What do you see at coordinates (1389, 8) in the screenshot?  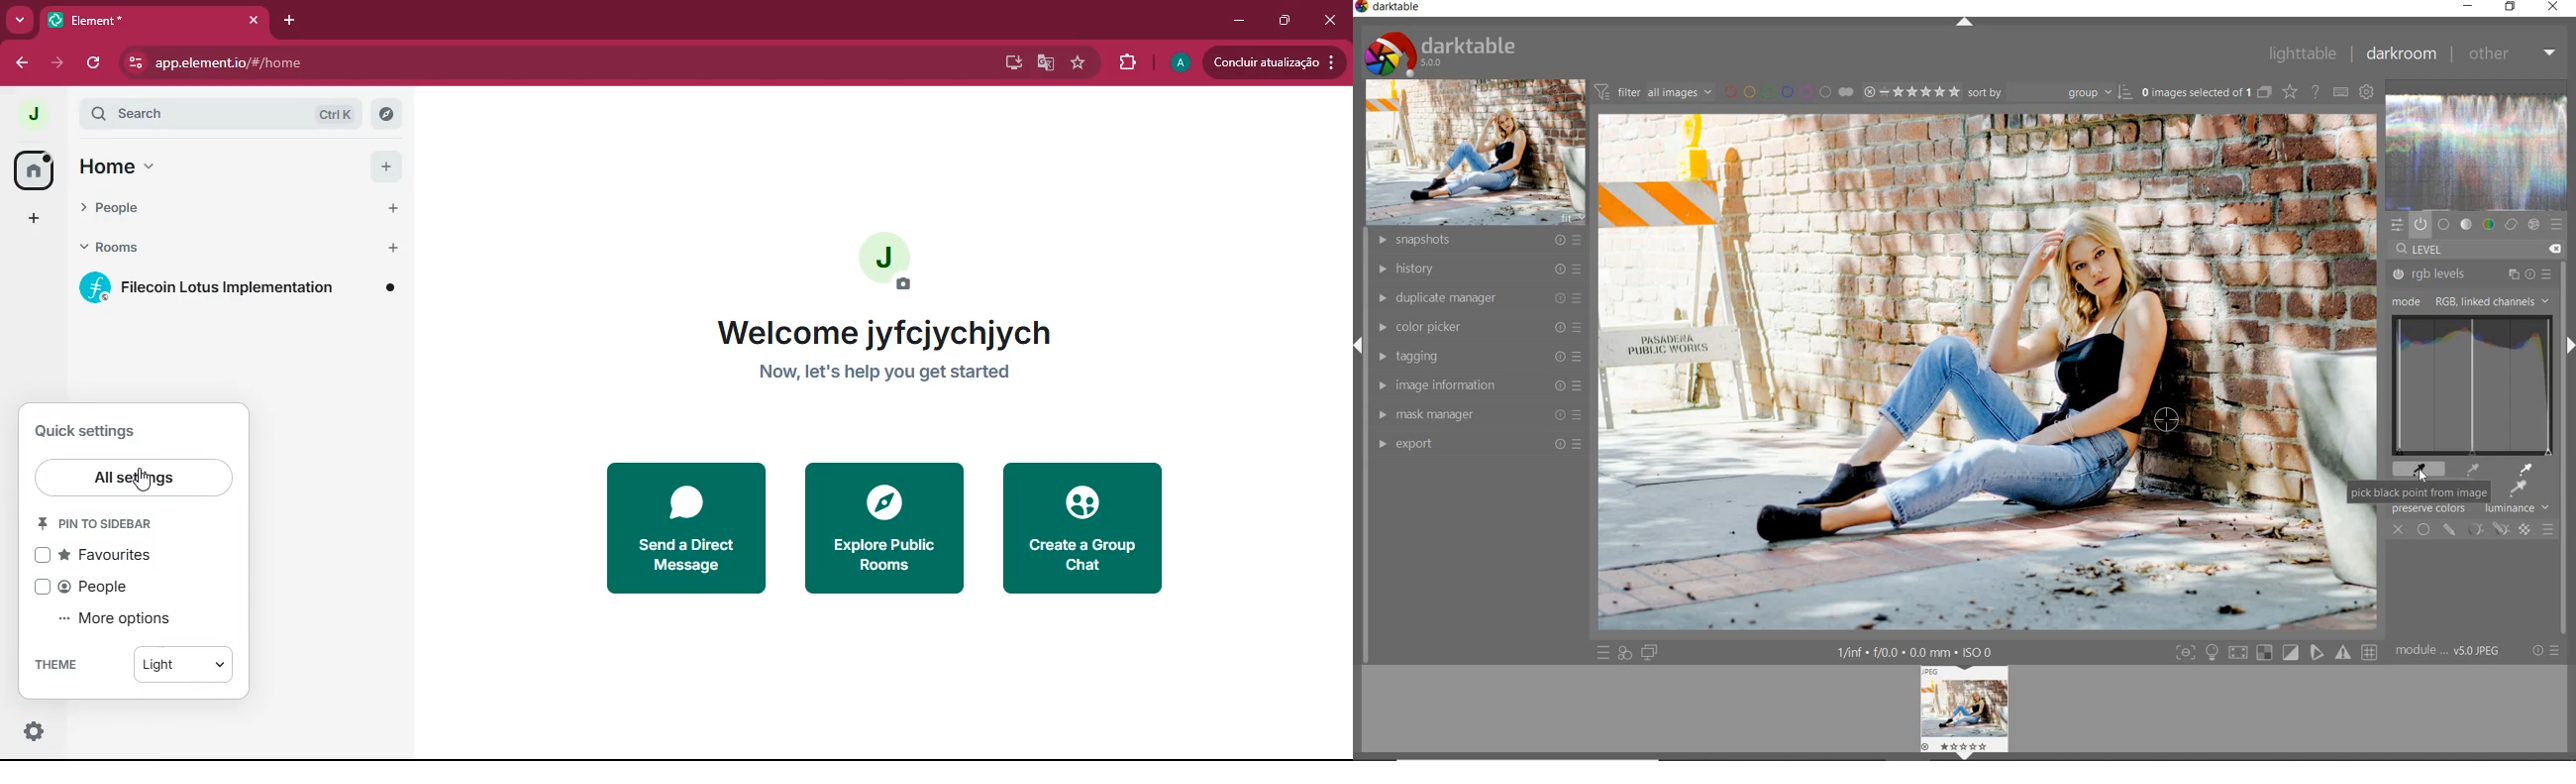 I see `system name` at bounding box center [1389, 8].